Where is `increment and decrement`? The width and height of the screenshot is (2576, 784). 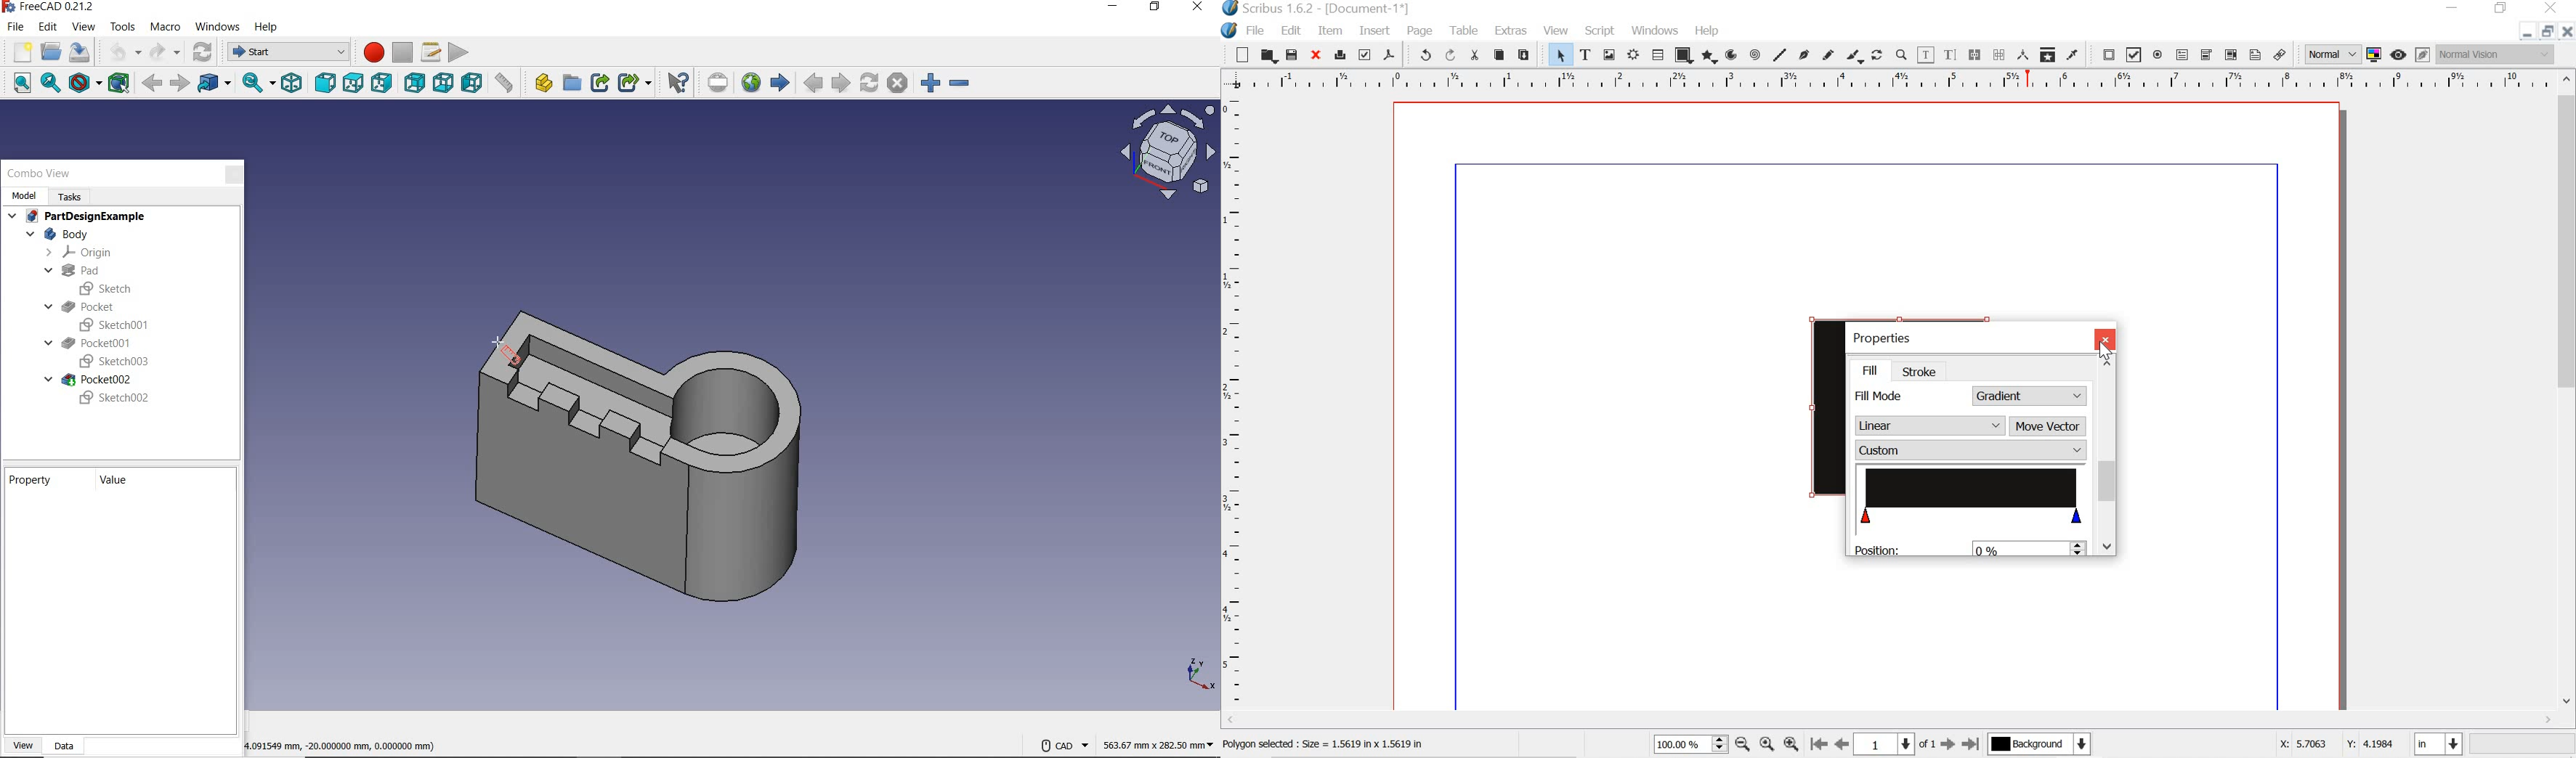
increment and decrement is located at coordinates (2080, 550).